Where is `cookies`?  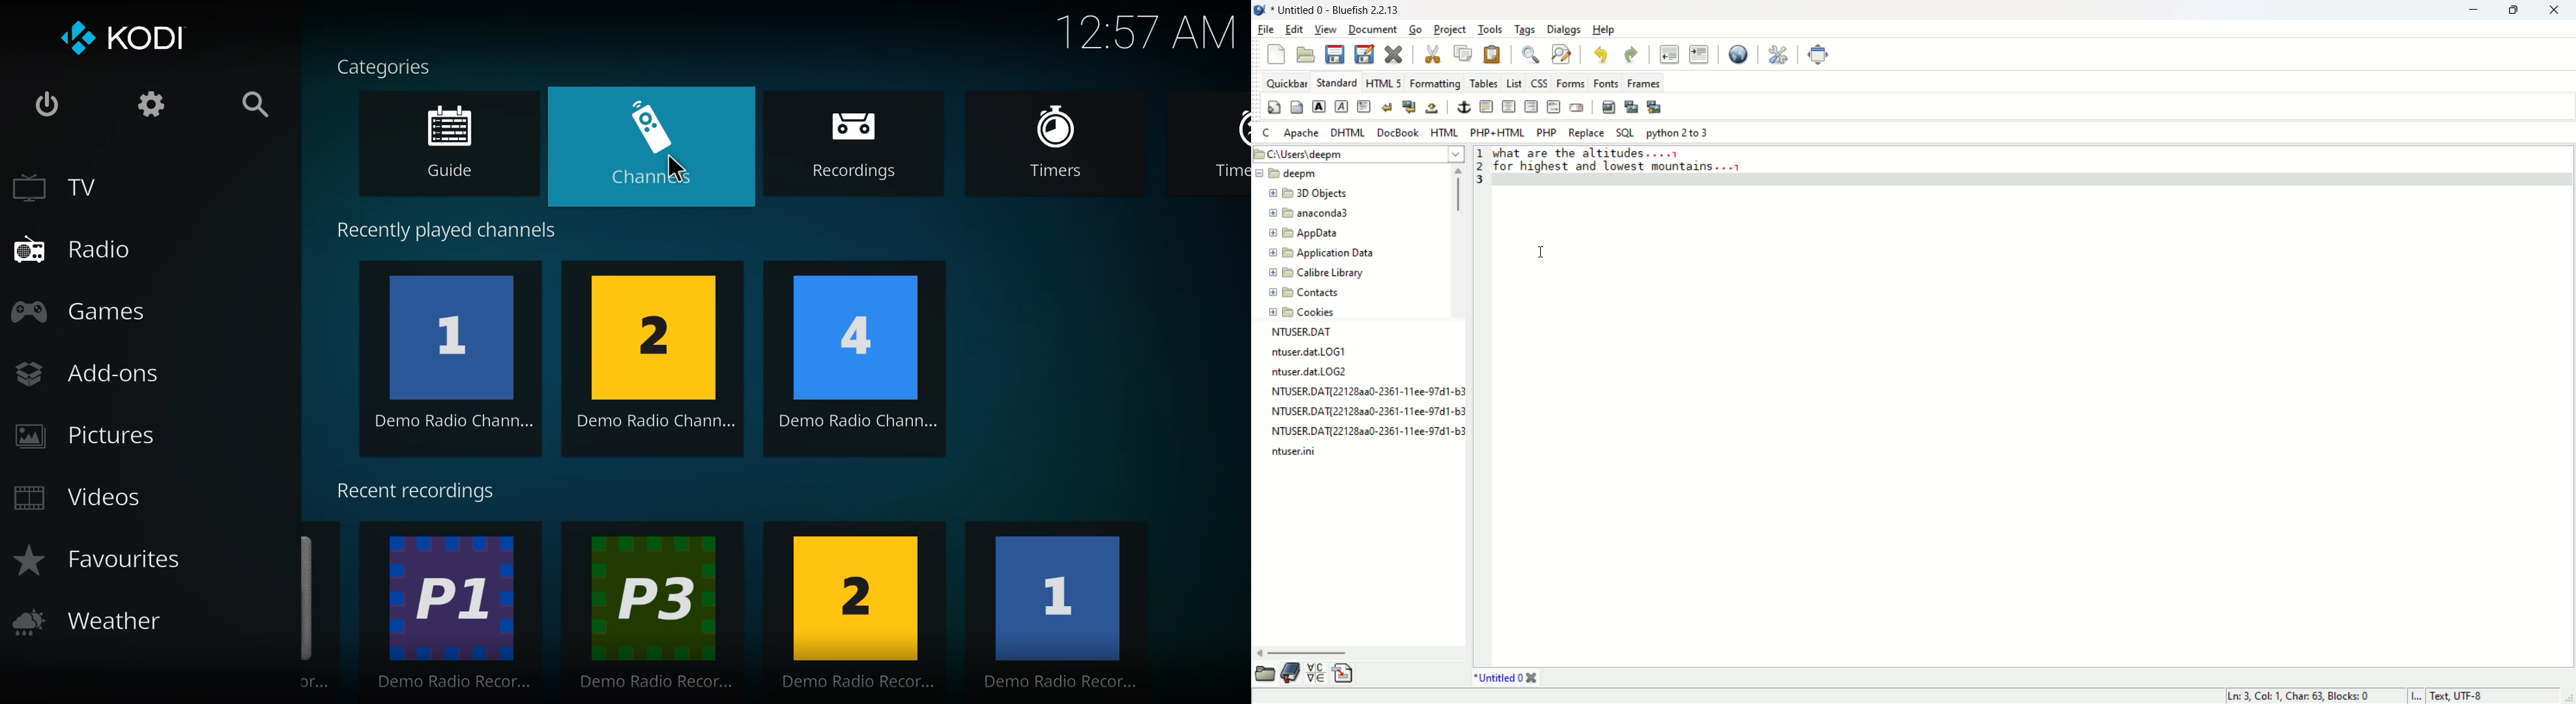 cookies is located at coordinates (1304, 312).